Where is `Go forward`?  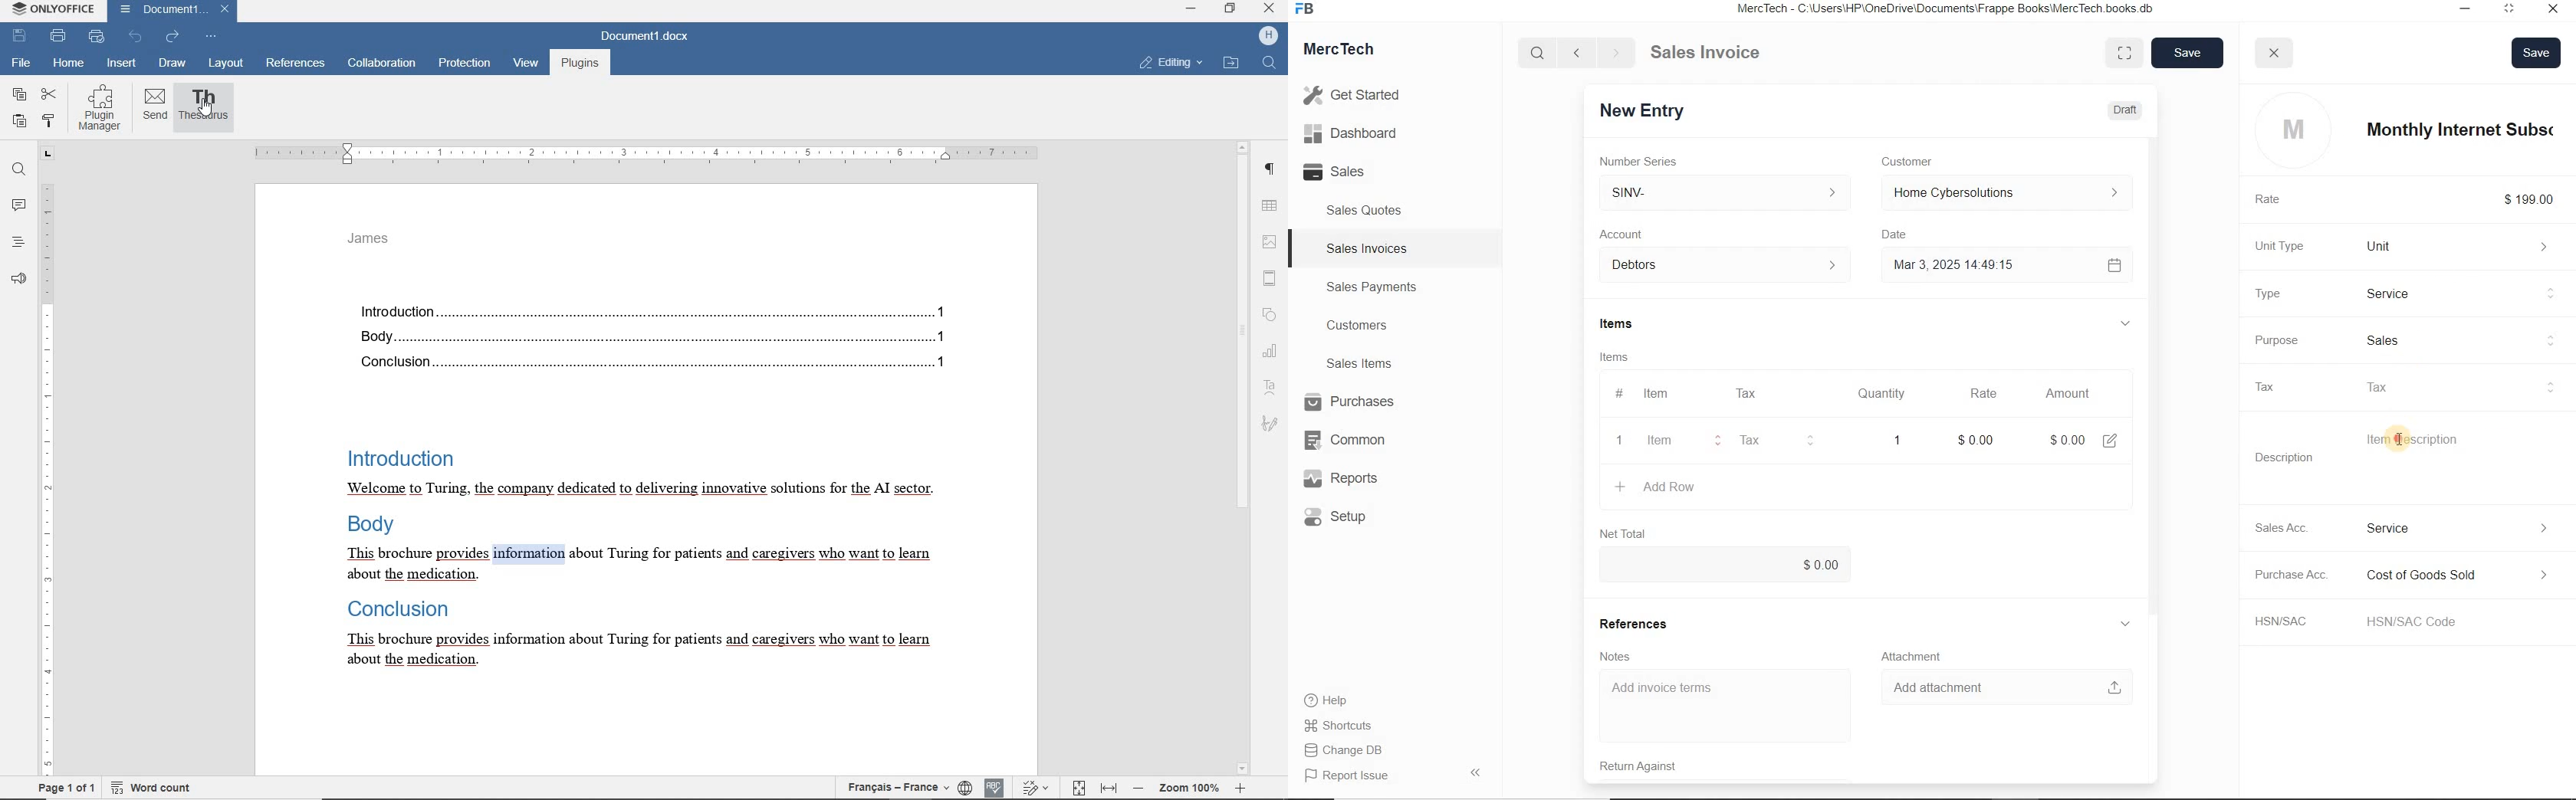 Go forward is located at coordinates (1615, 53).